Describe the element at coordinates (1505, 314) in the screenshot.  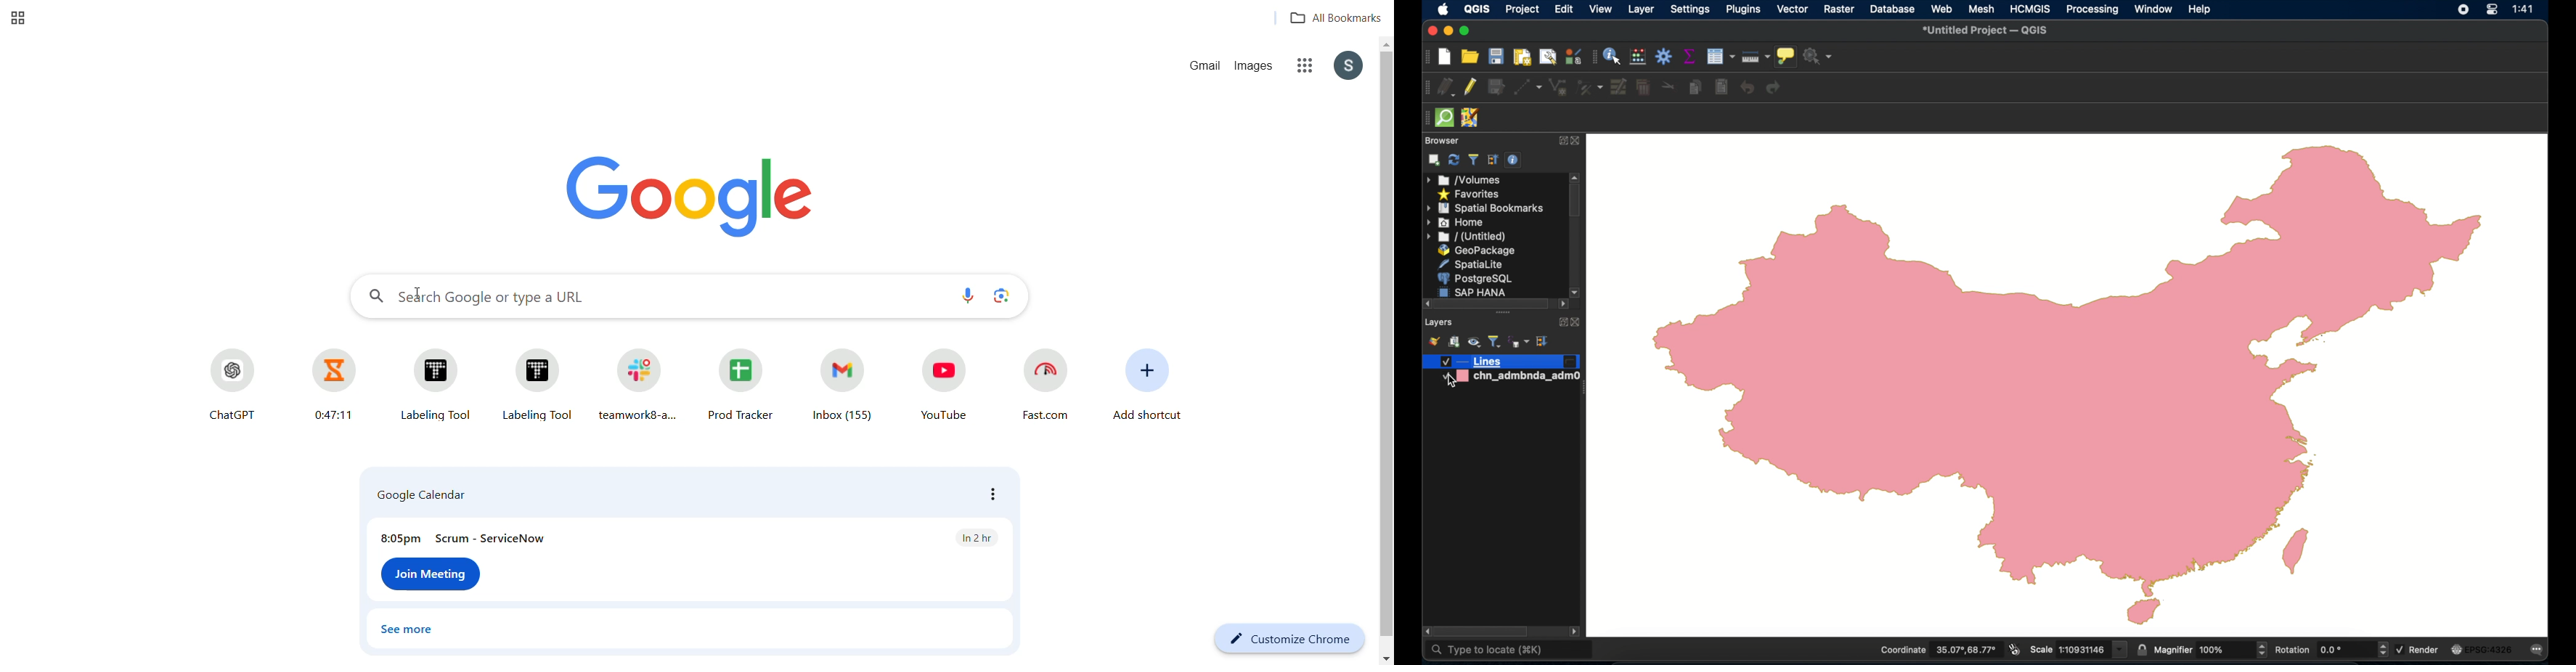
I see `drag handles` at that location.